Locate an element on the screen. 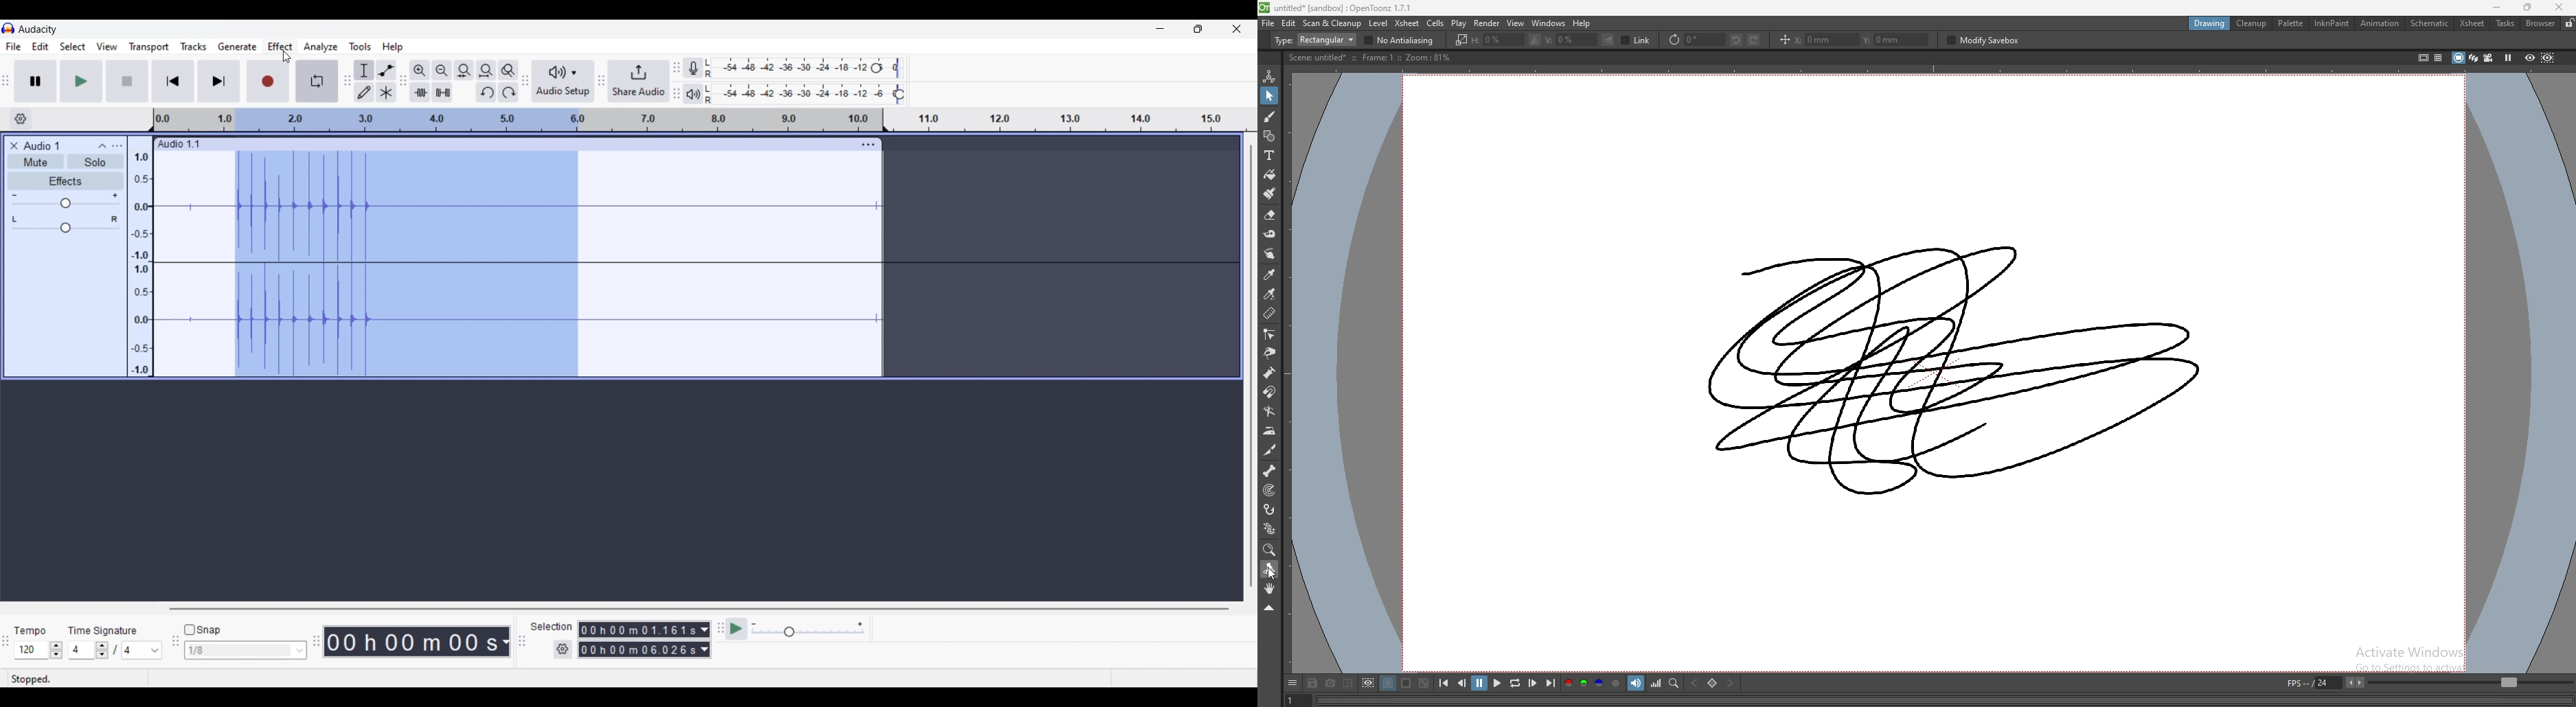 This screenshot has width=2576, height=728. Pan to left is located at coordinates (14, 219).